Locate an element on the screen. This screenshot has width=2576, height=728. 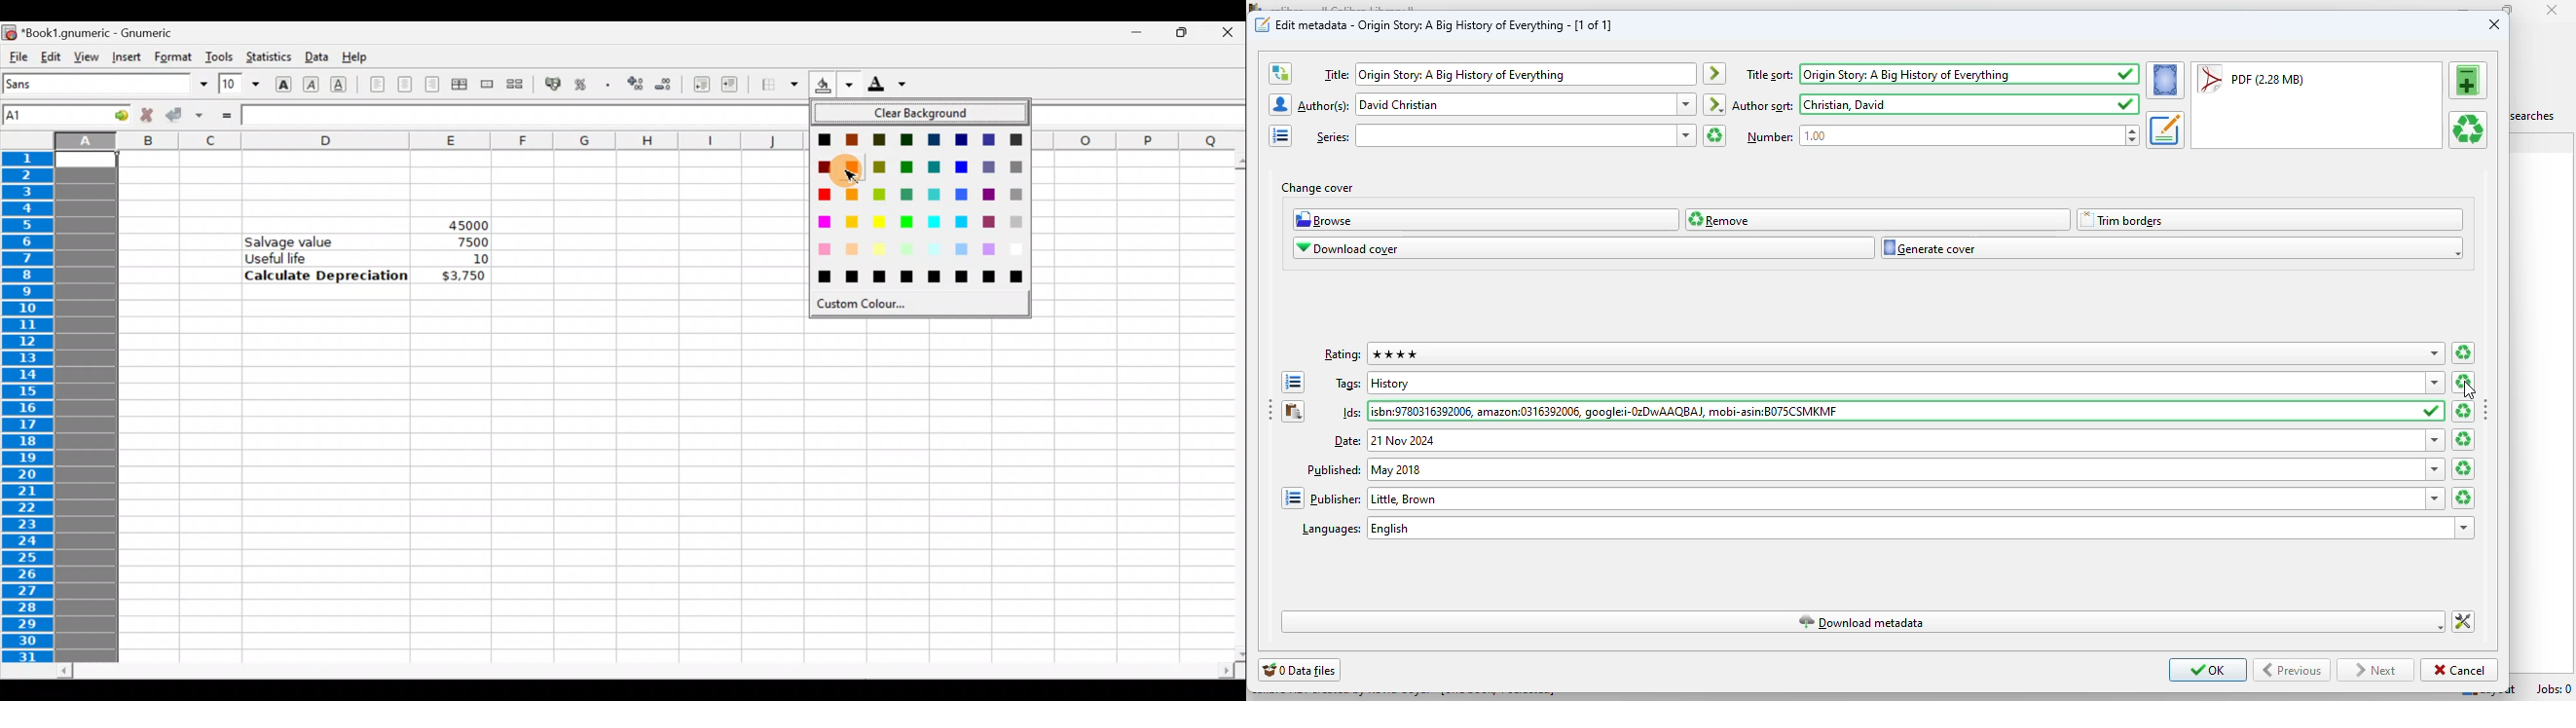
title sort: Origin Story: A Big History of Everything is located at coordinates (1927, 74).